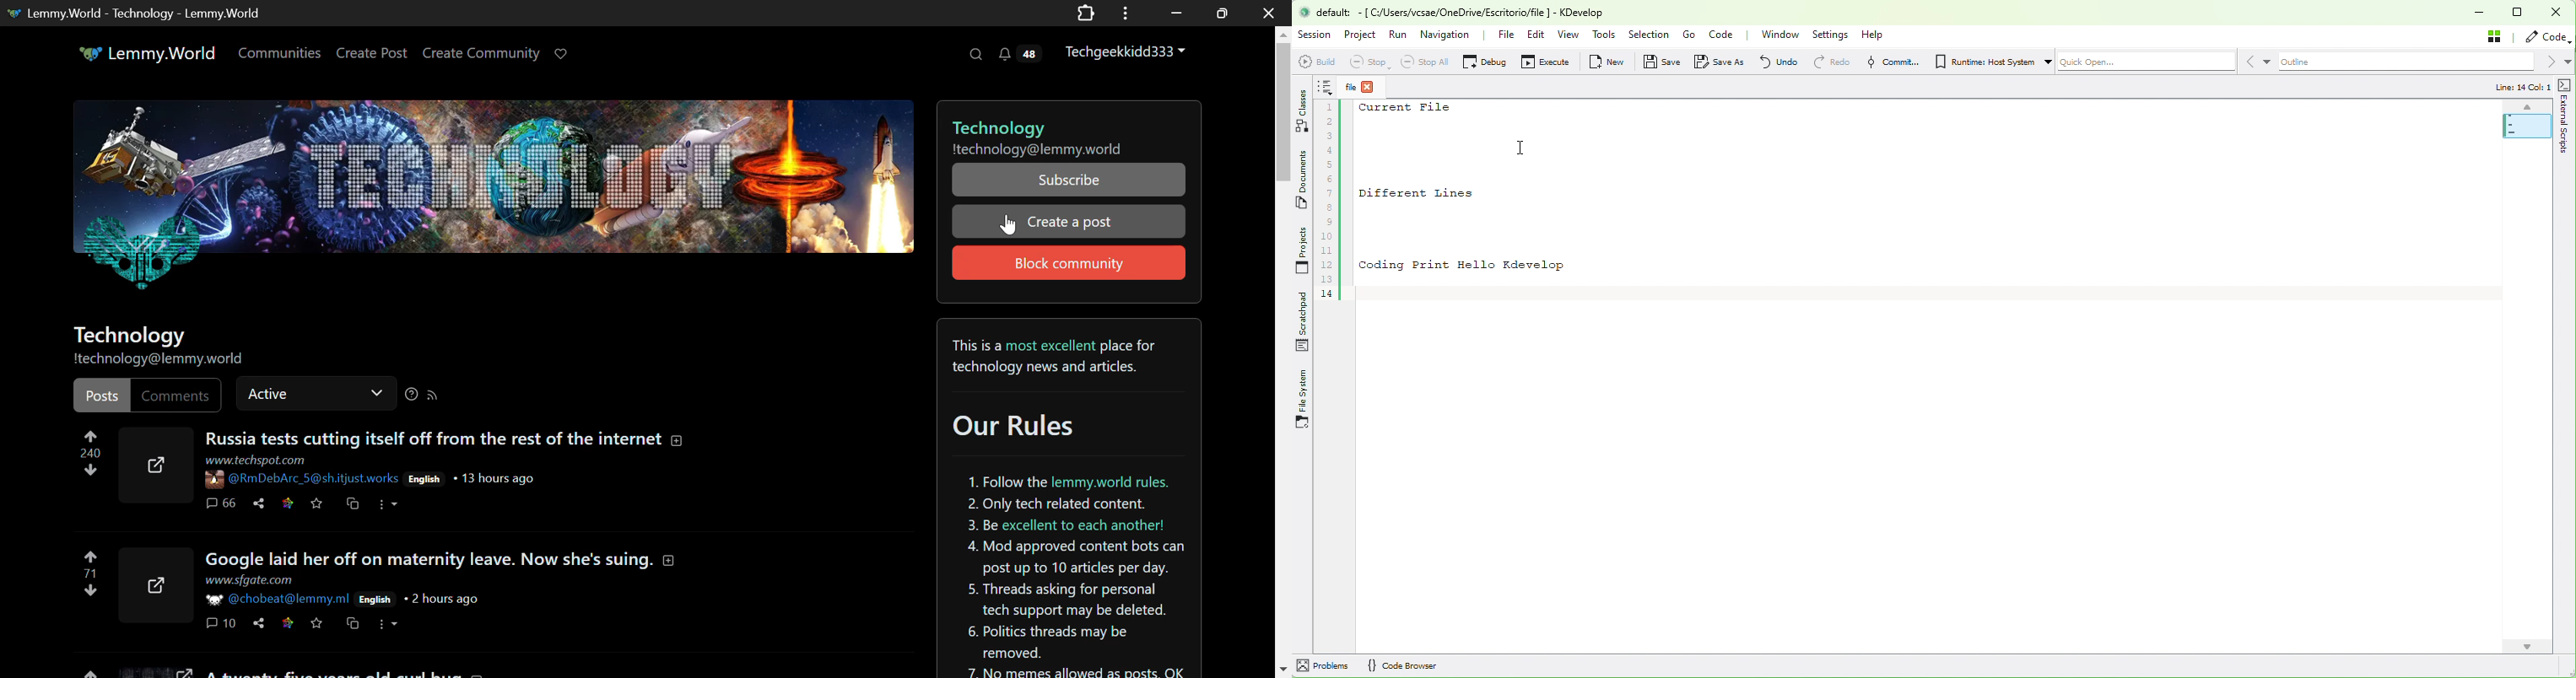 The image size is (2576, 700). What do you see at coordinates (2547, 38) in the screenshot?
I see `Code` at bounding box center [2547, 38].